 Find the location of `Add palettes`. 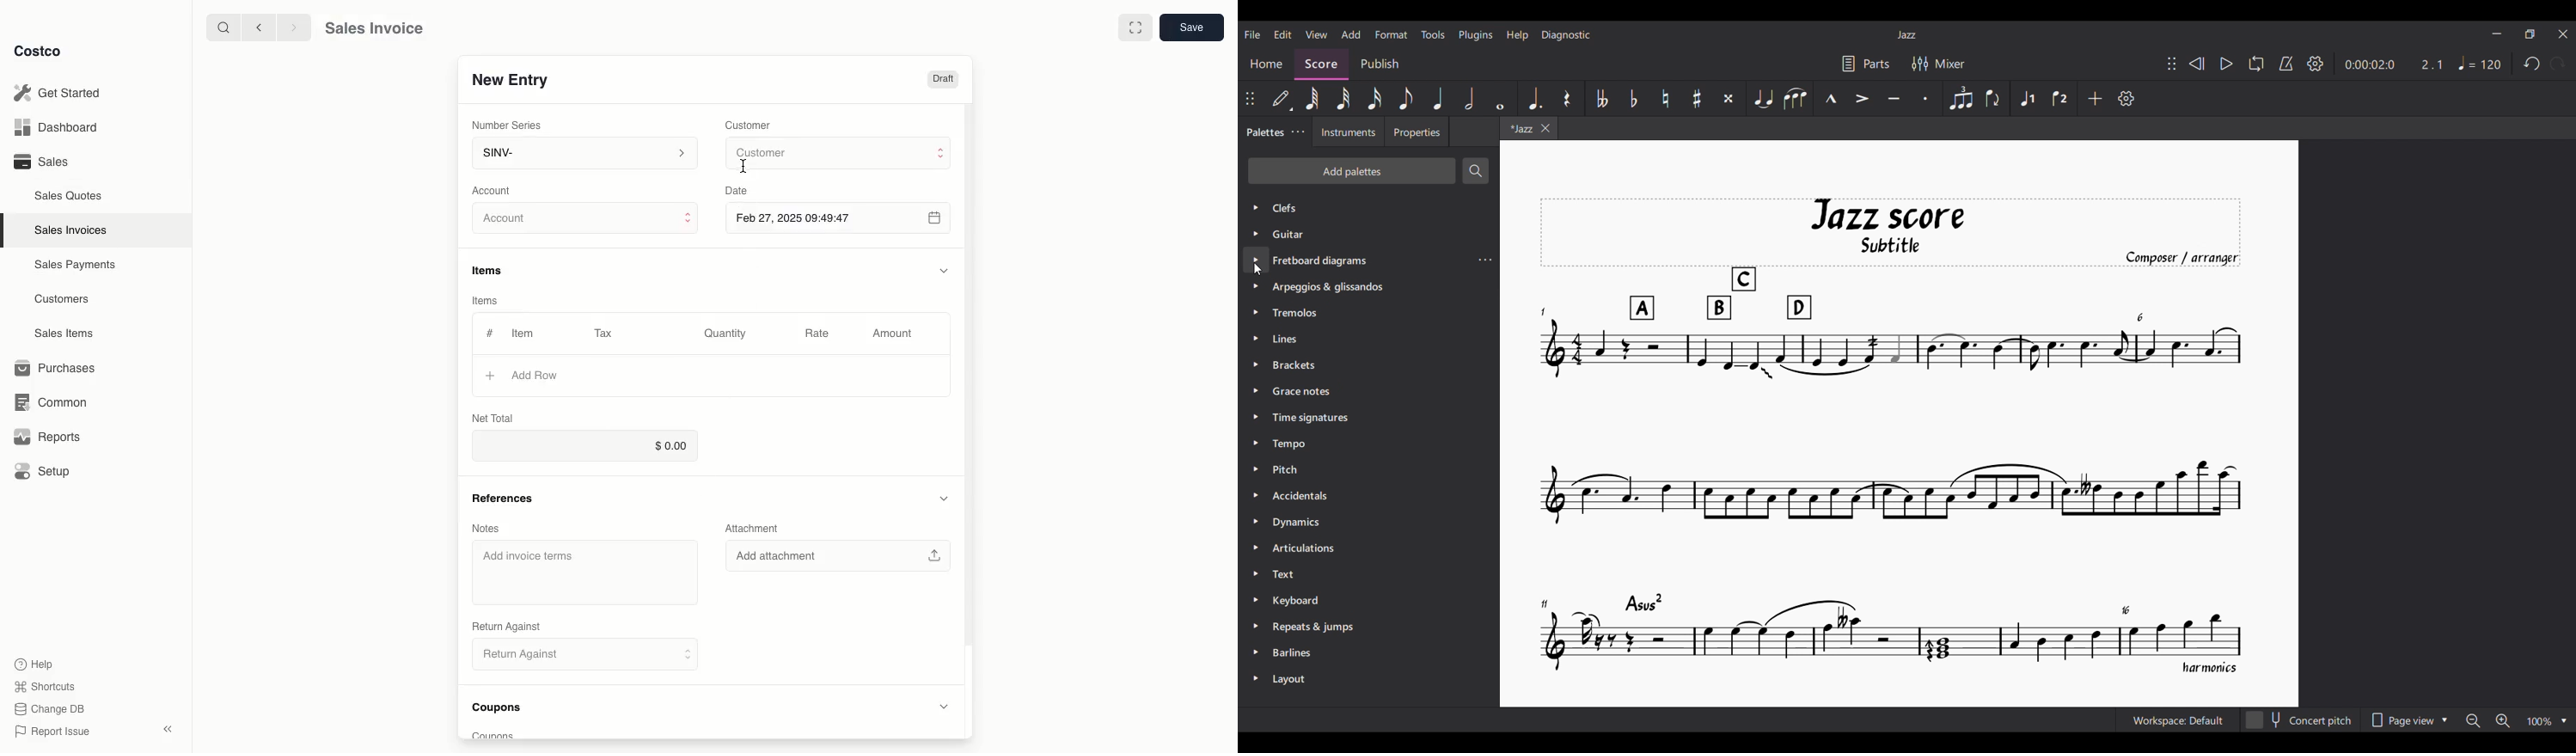

Add palettes is located at coordinates (1351, 170).